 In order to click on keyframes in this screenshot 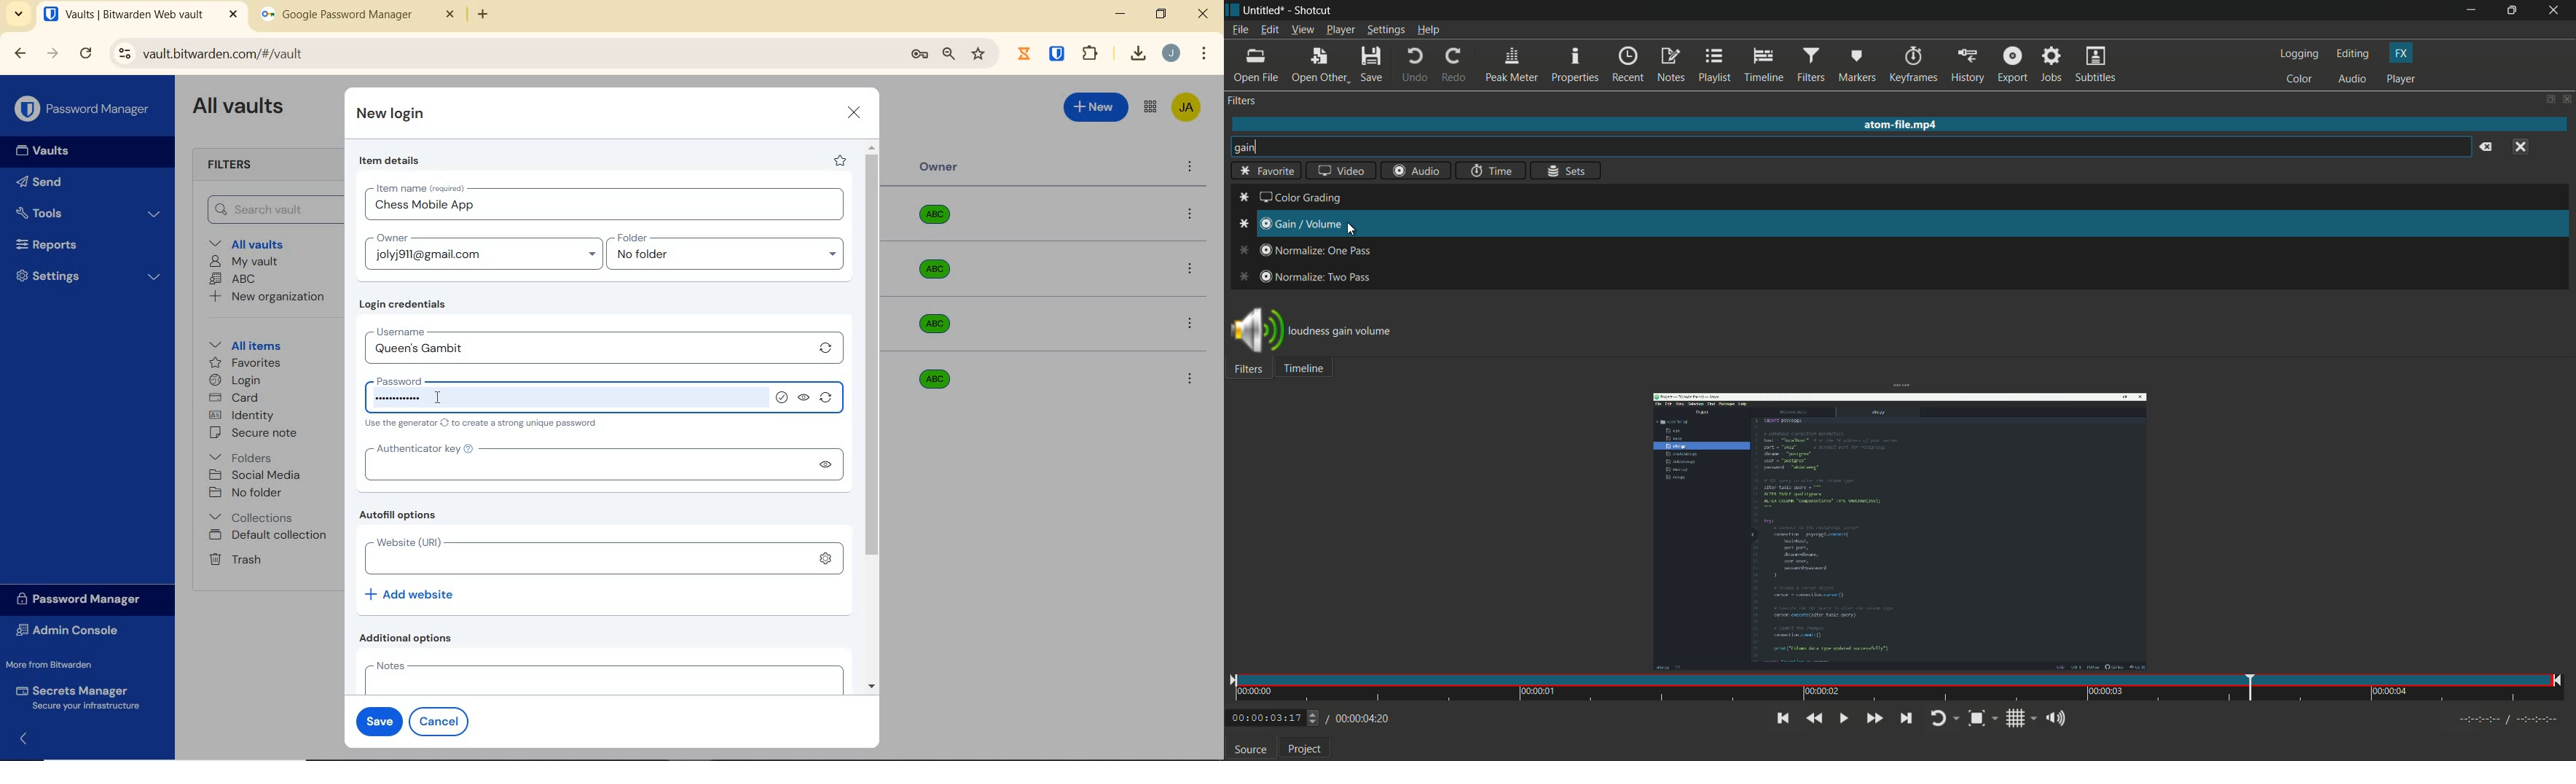, I will do `click(1912, 65)`.